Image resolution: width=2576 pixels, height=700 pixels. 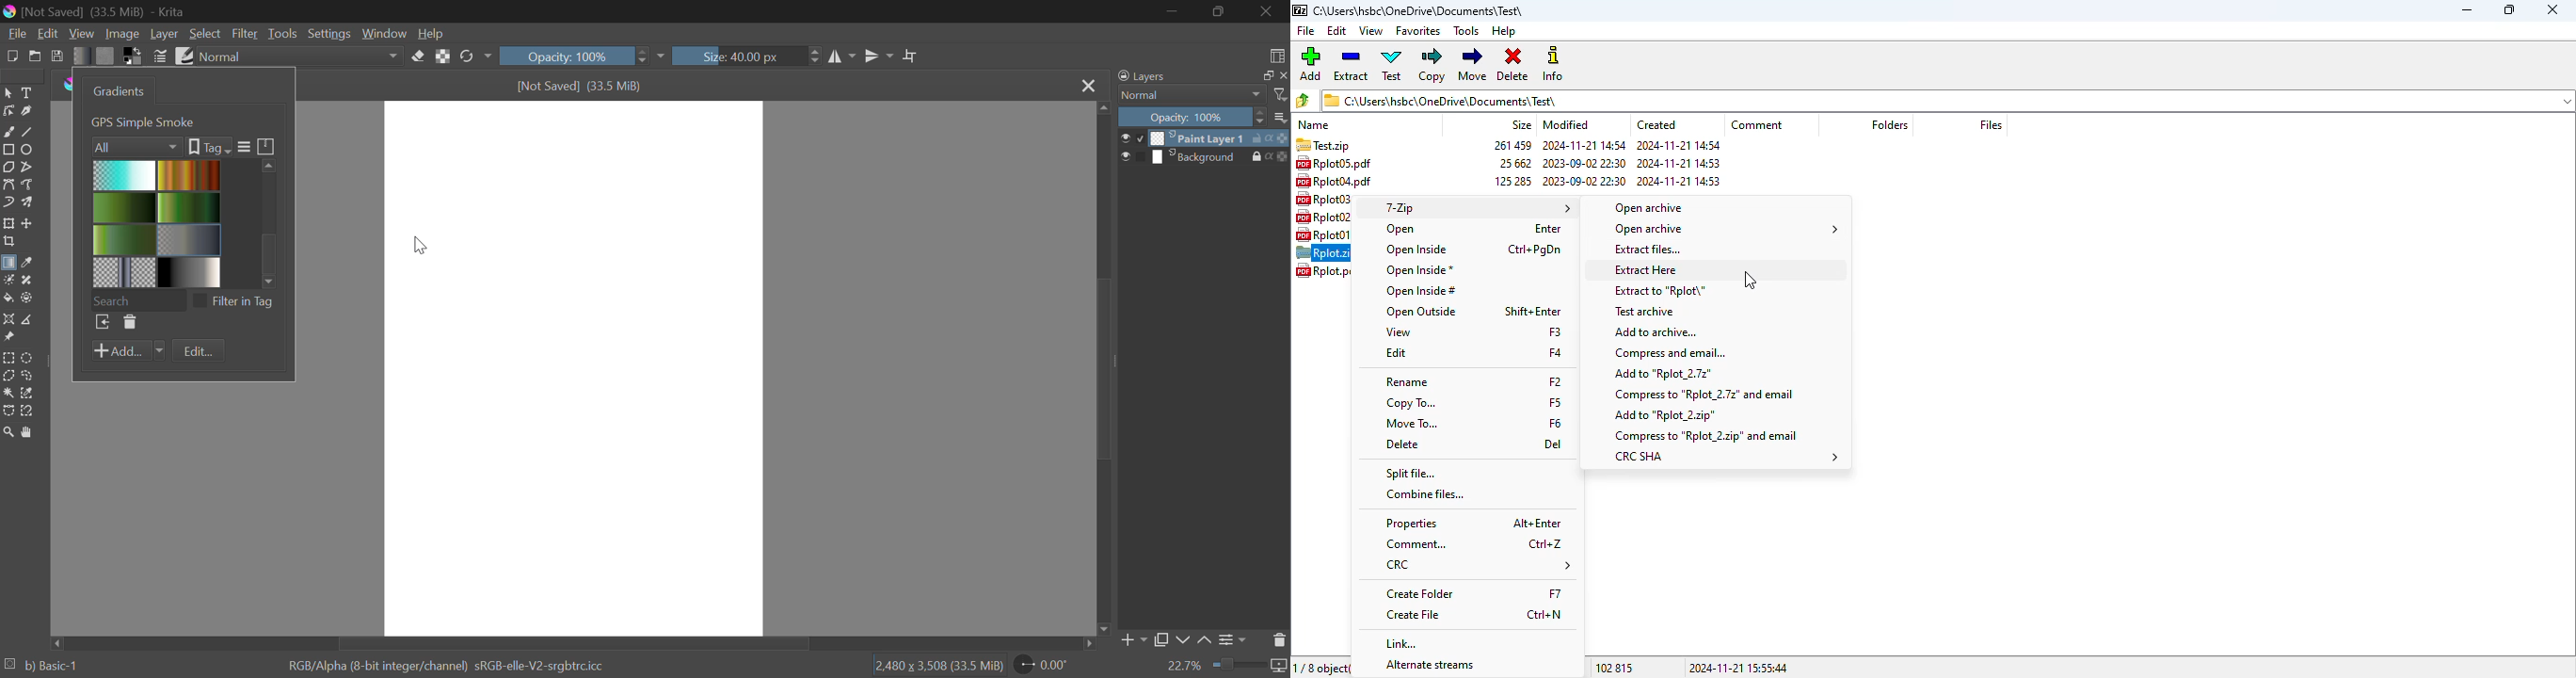 What do you see at coordinates (8, 111) in the screenshot?
I see `Edit Shapes` at bounding box center [8, 111].